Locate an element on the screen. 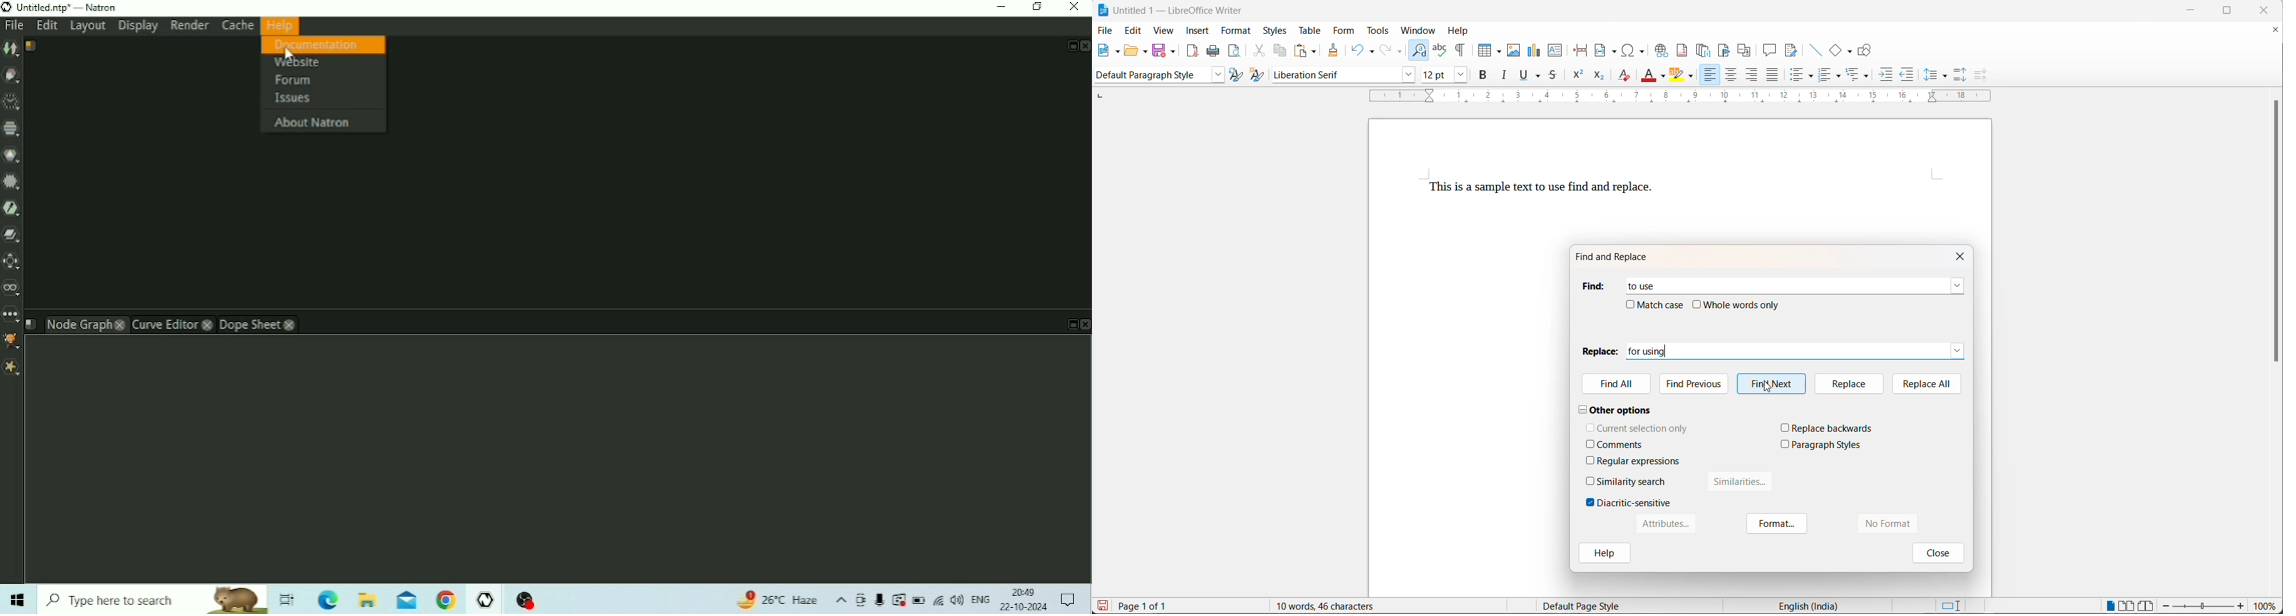 The image size is (2296, 616). increase indent is located at coordinates (1887, 76).